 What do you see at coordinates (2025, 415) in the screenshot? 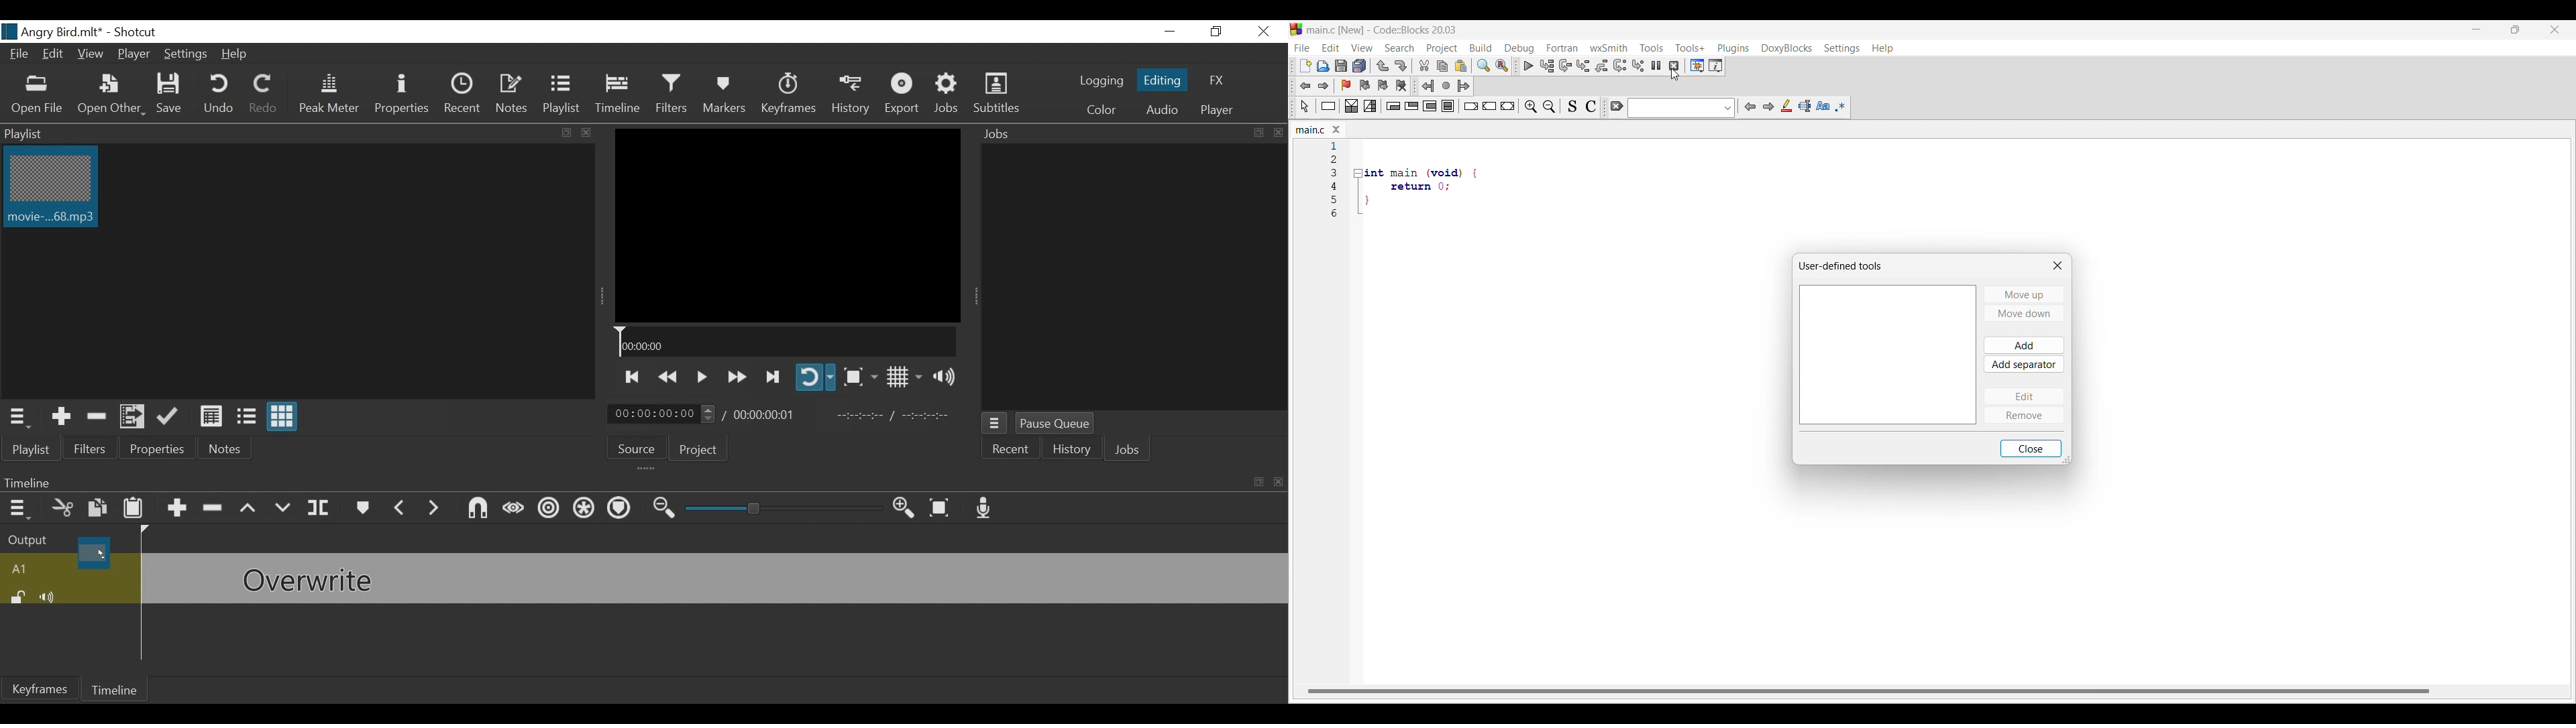
I see `Remove` at bounding box center [2025, 415].